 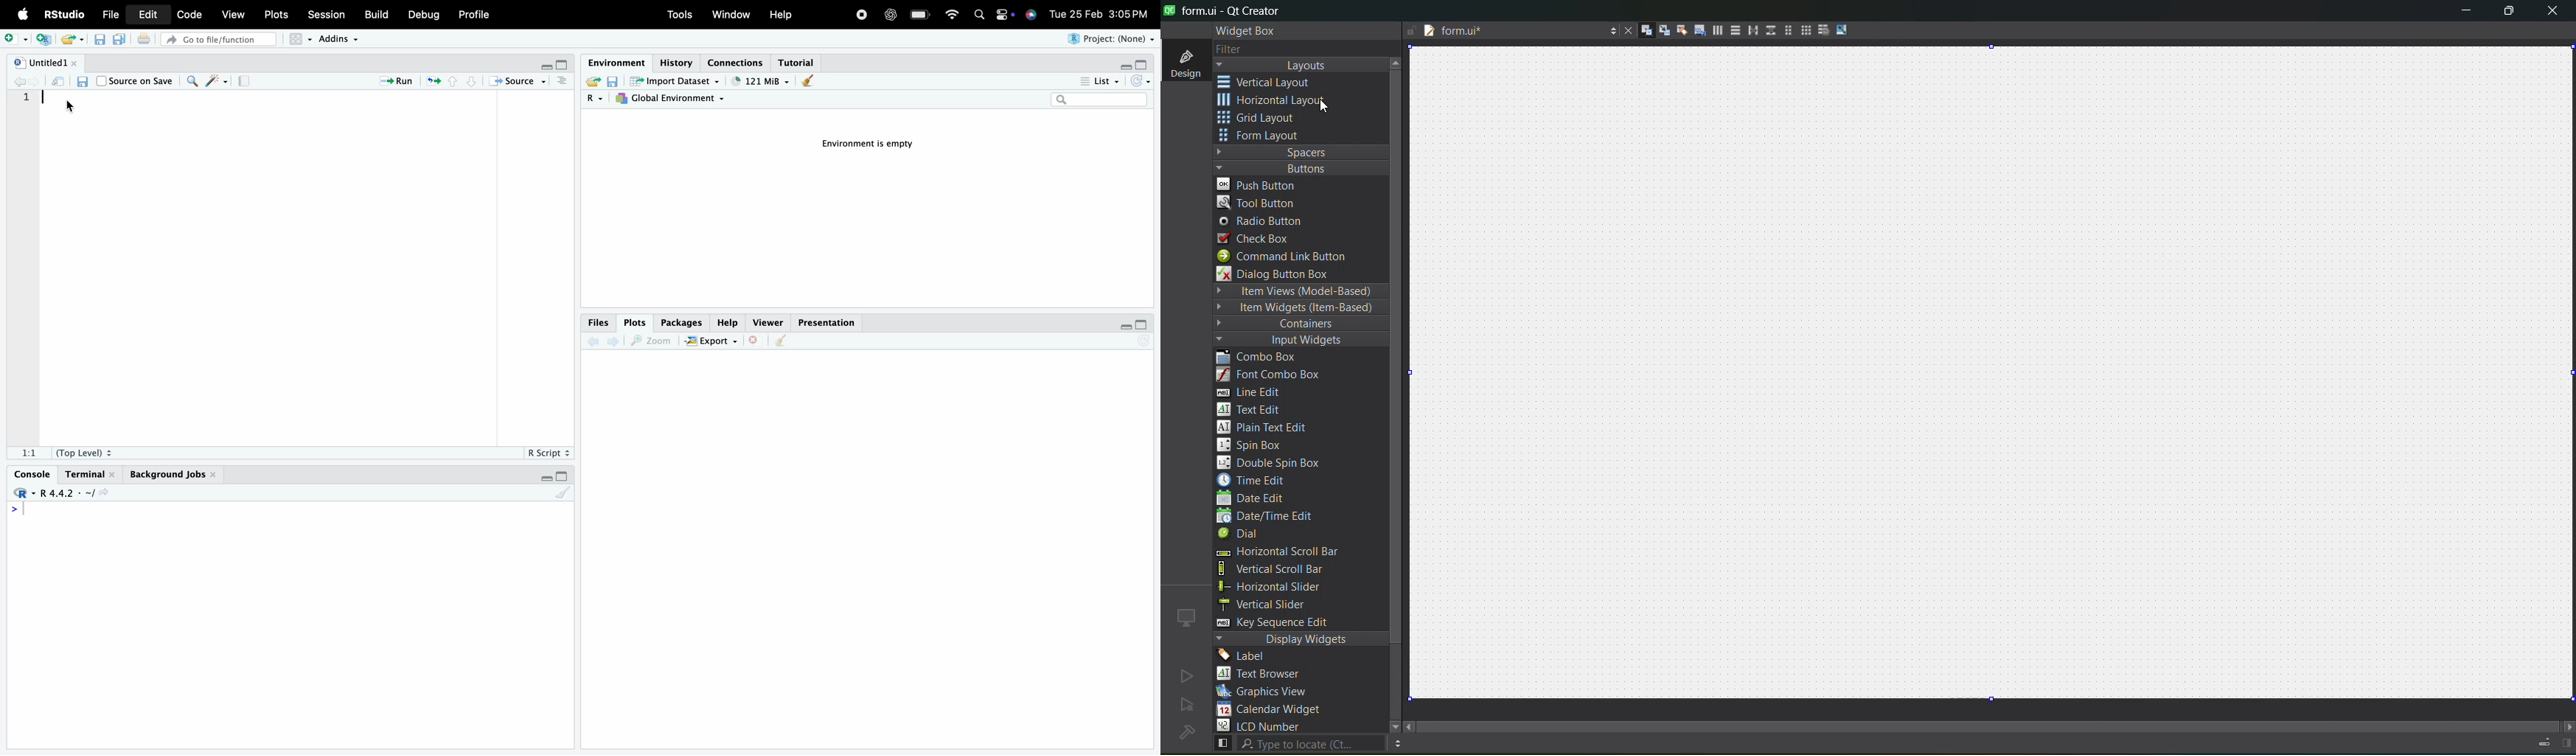 What do you see at coordinates (616, 82) in the screenshot?
I see `Save workspace as` at bounding box center [616, 82].